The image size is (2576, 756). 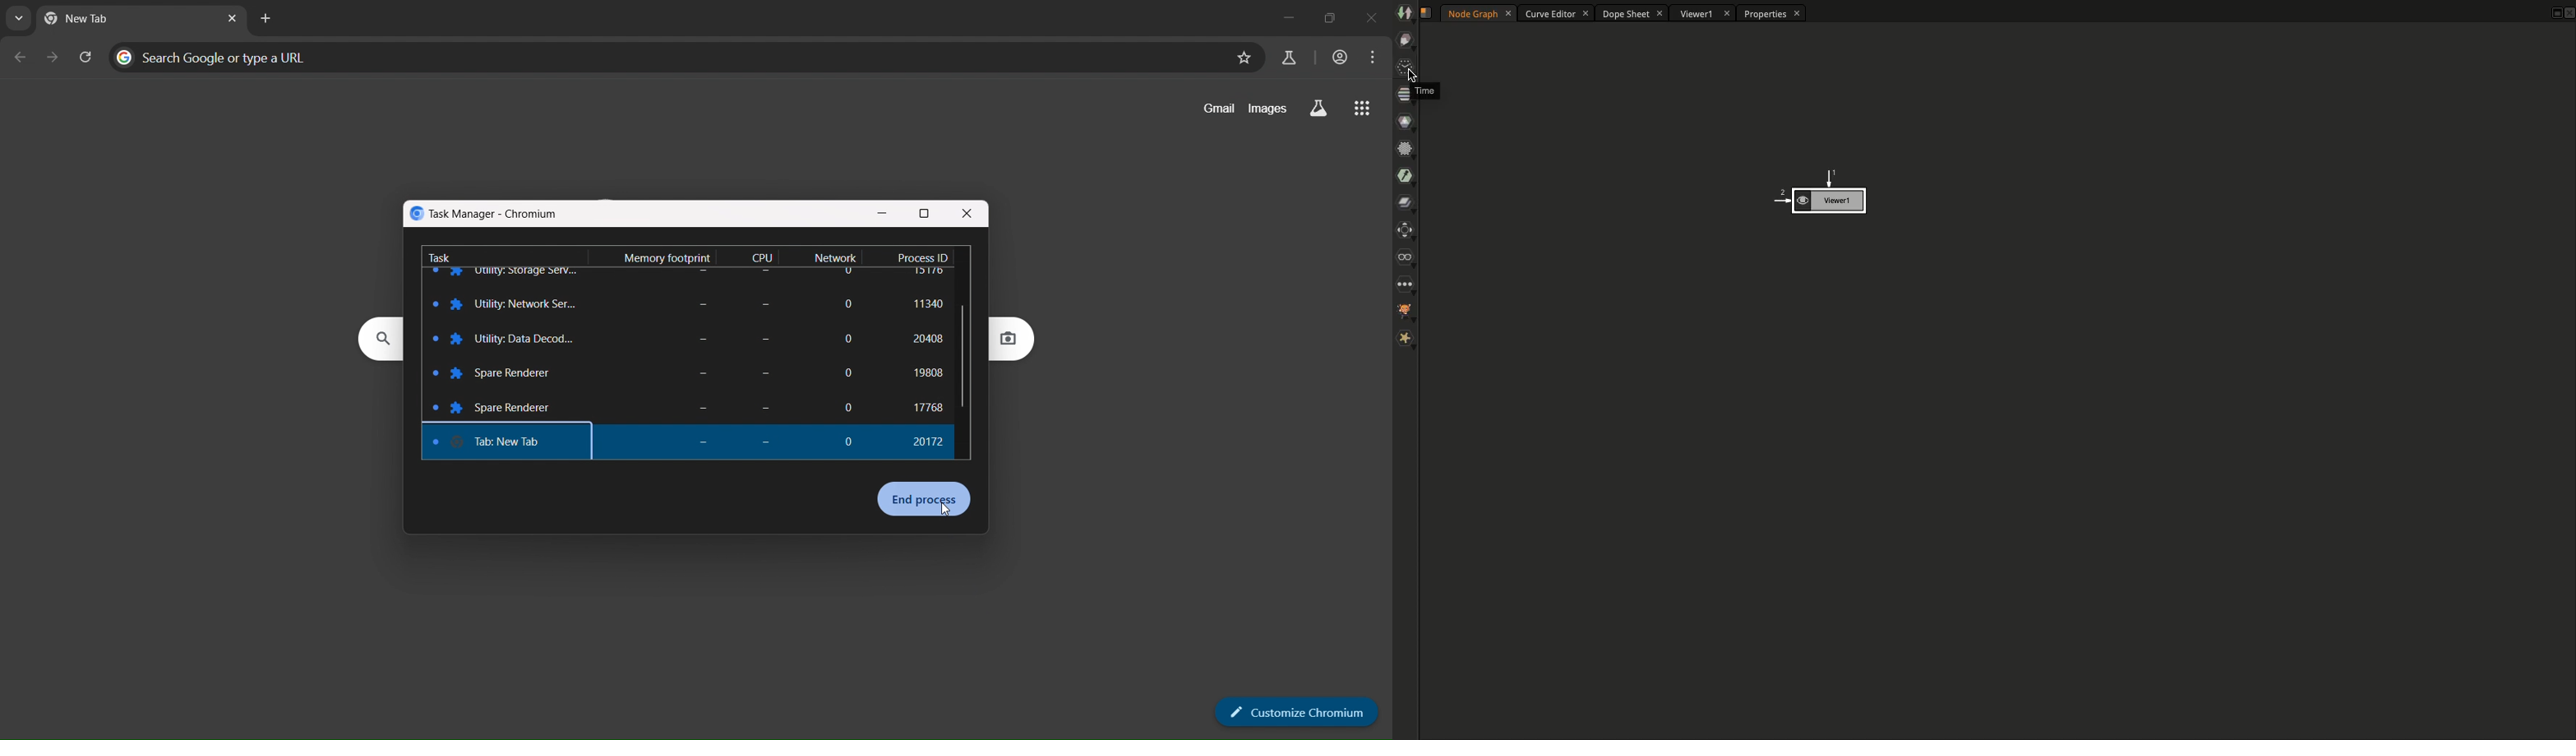 I want to click on [], so click(x=846, y=373).